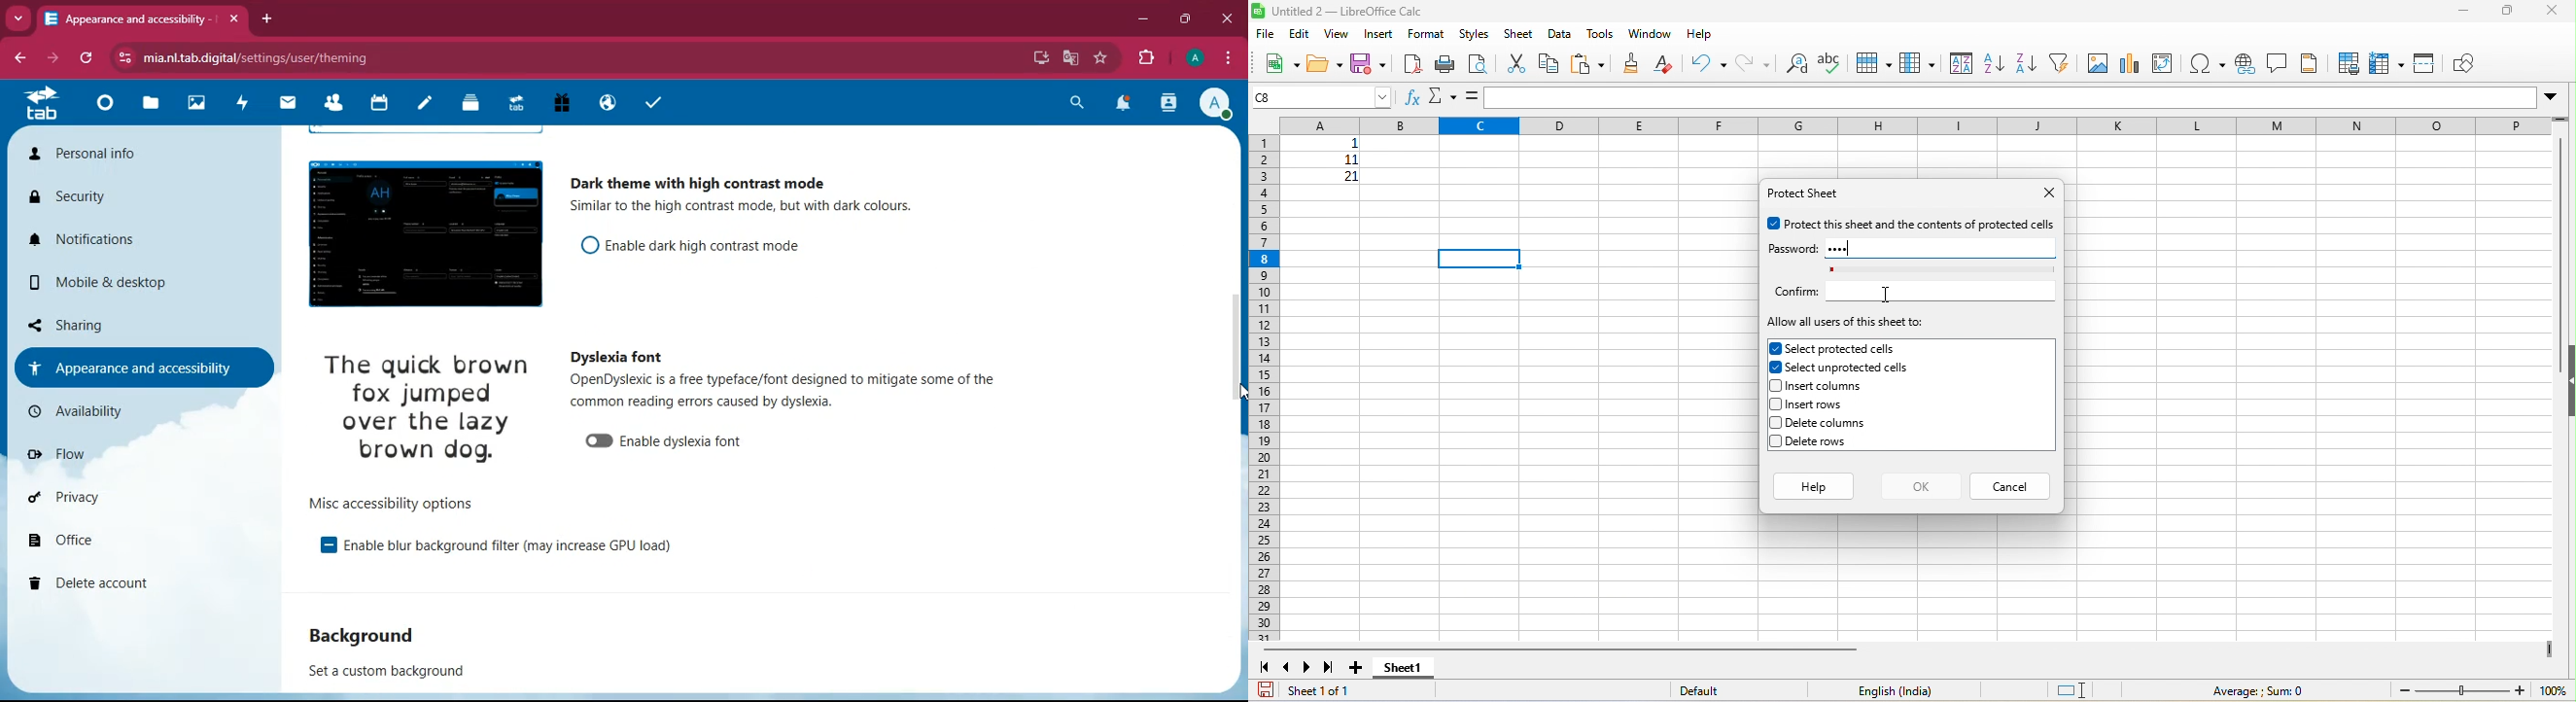 The height and width of the screenshot is (728, 2576). I want to click on formula bar, so click(2023, 98).